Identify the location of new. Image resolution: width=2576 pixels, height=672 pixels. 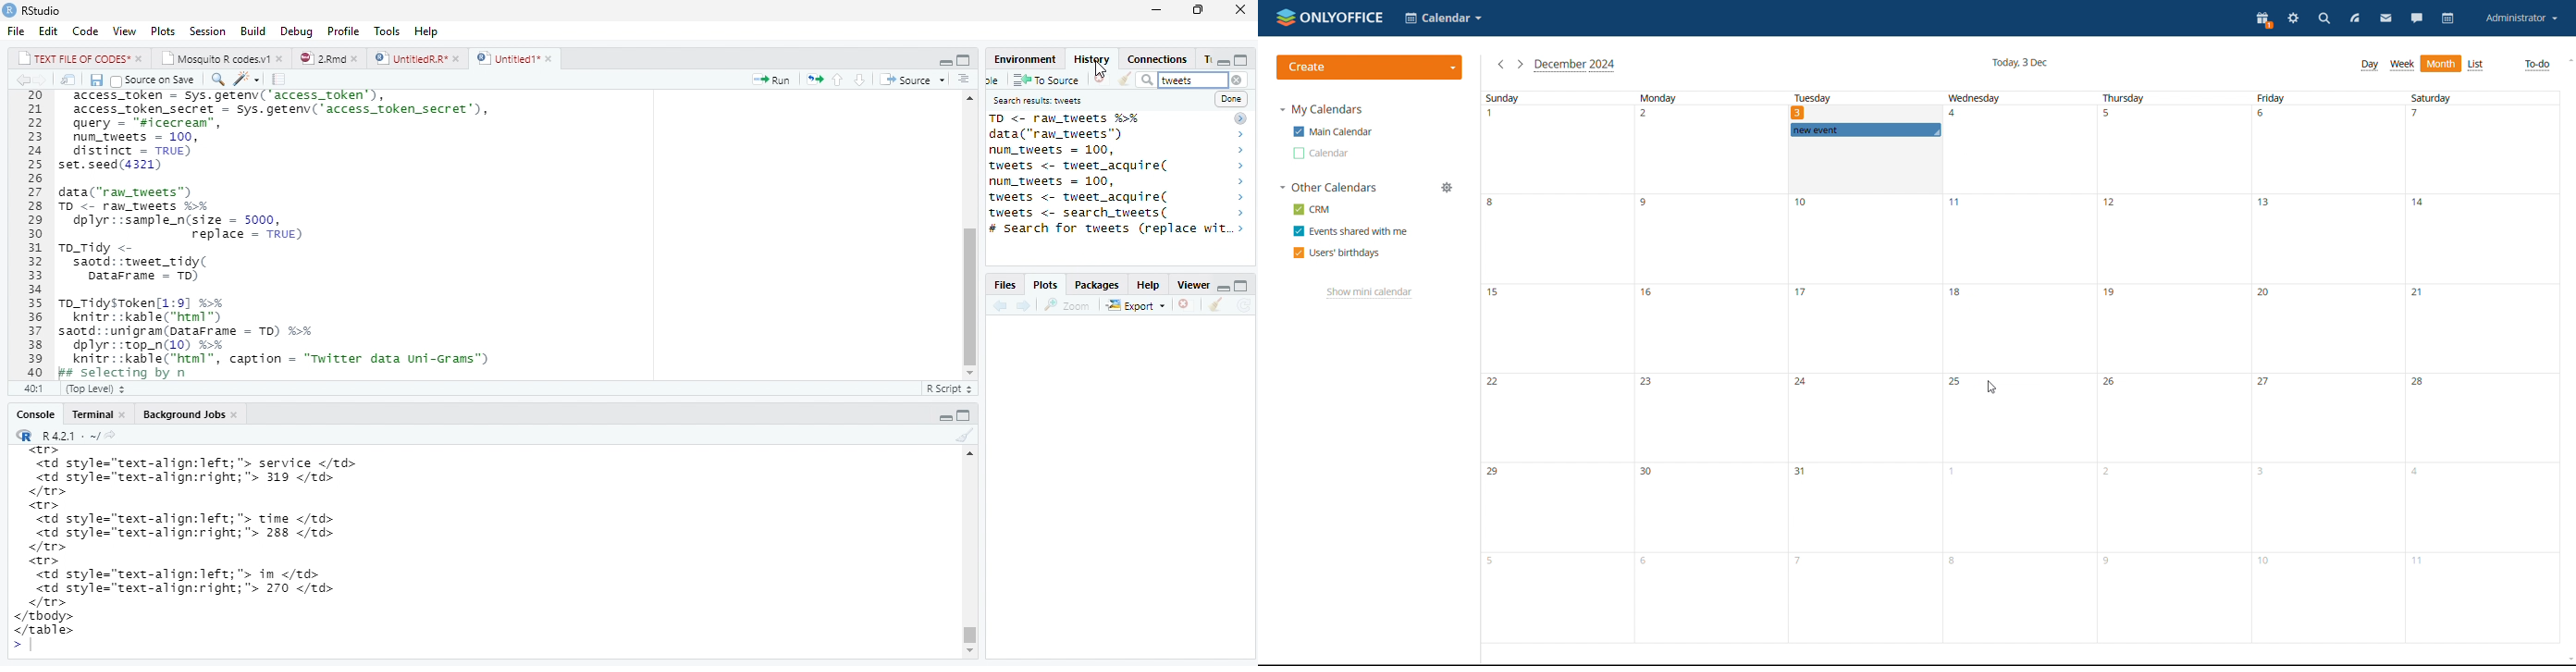
(996, 79).